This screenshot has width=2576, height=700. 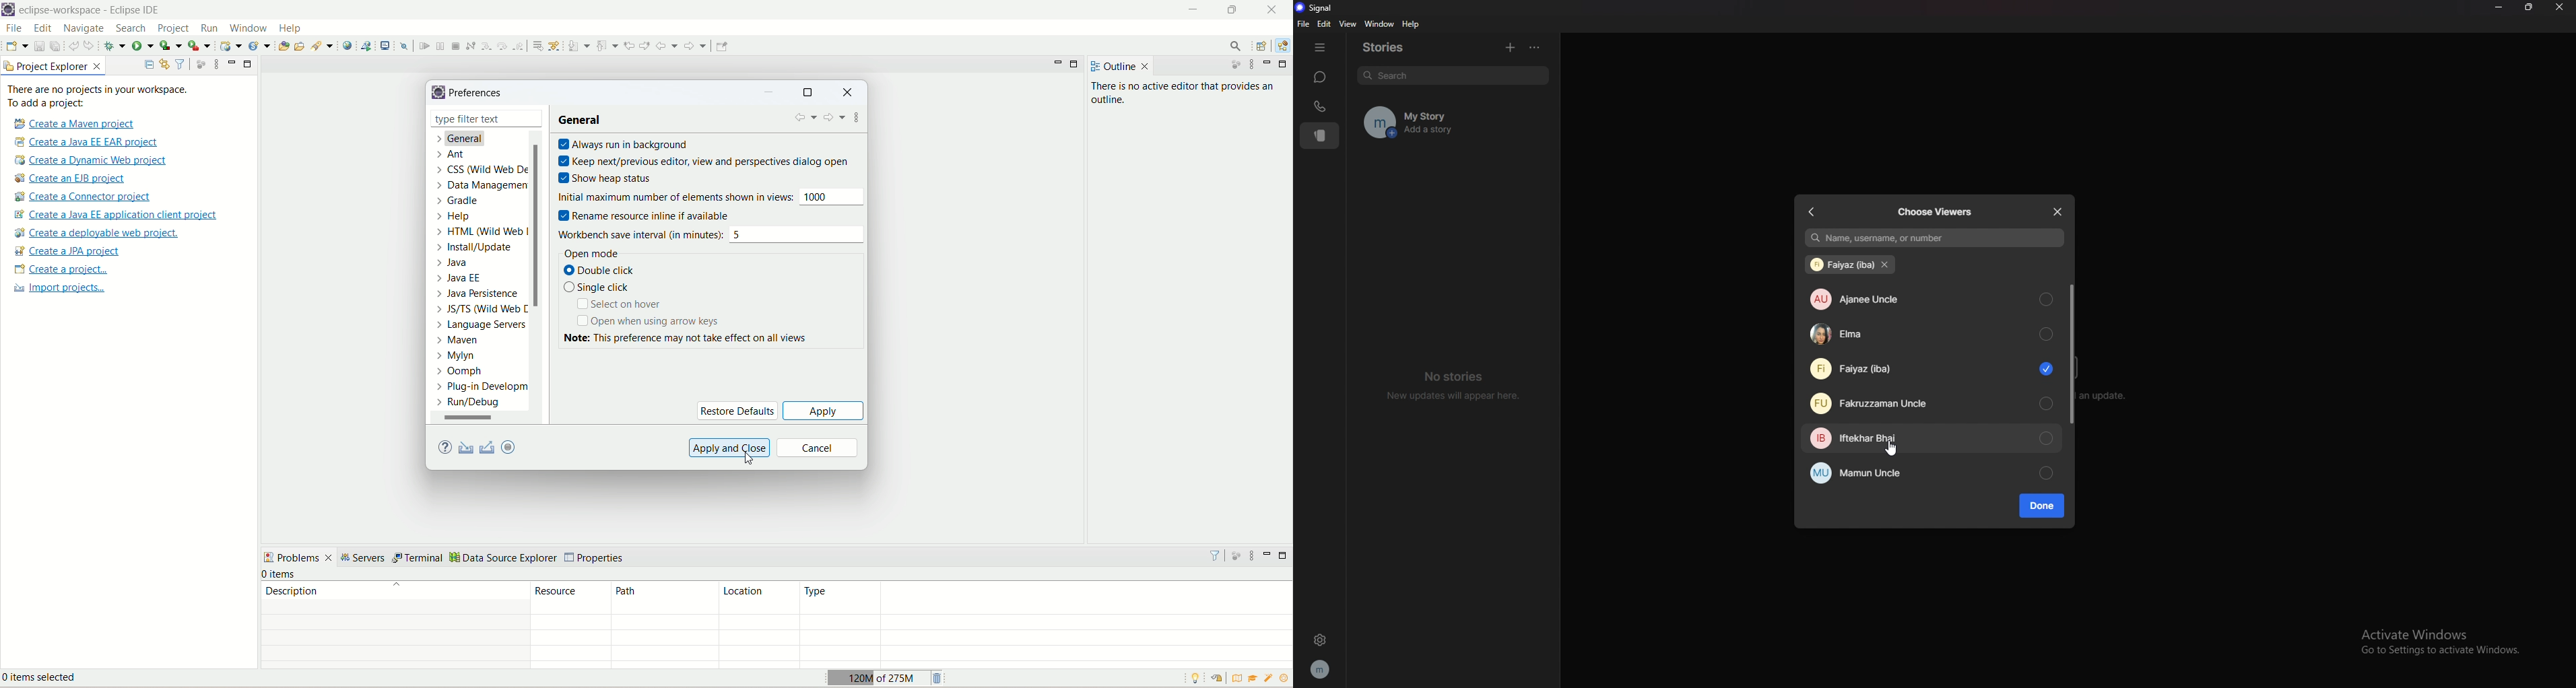 What do you see at coordinates (55, 45) in the screenshot?
I see `save all` at bounding box center [55, 45].